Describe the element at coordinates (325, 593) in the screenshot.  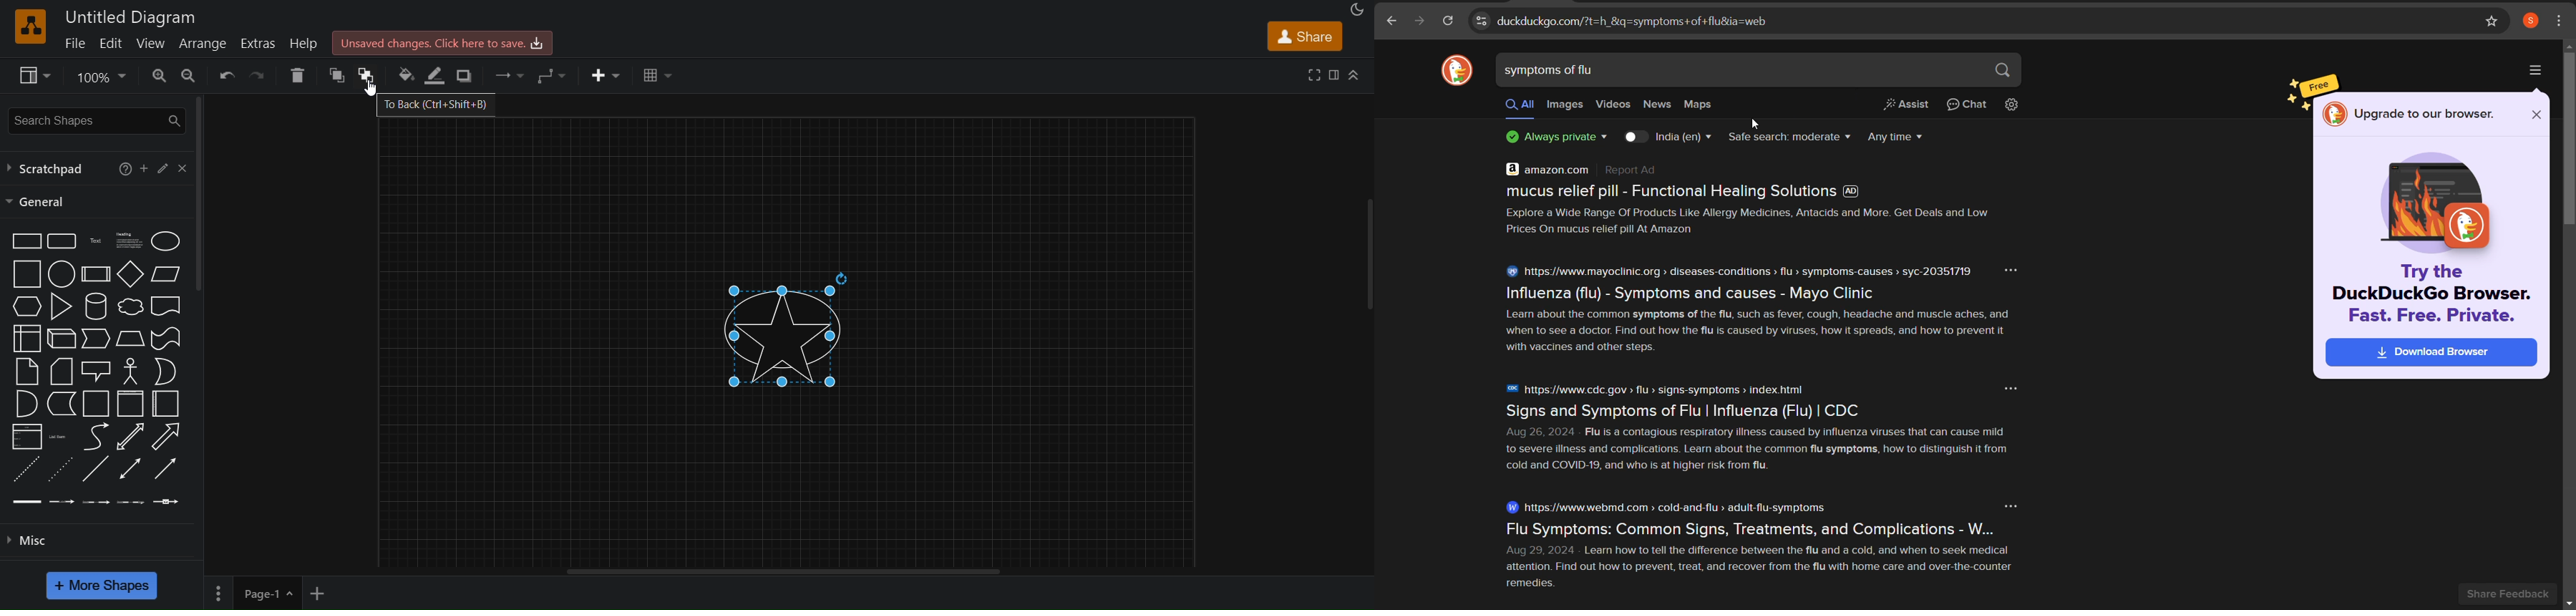
I see `add new page` at that location.